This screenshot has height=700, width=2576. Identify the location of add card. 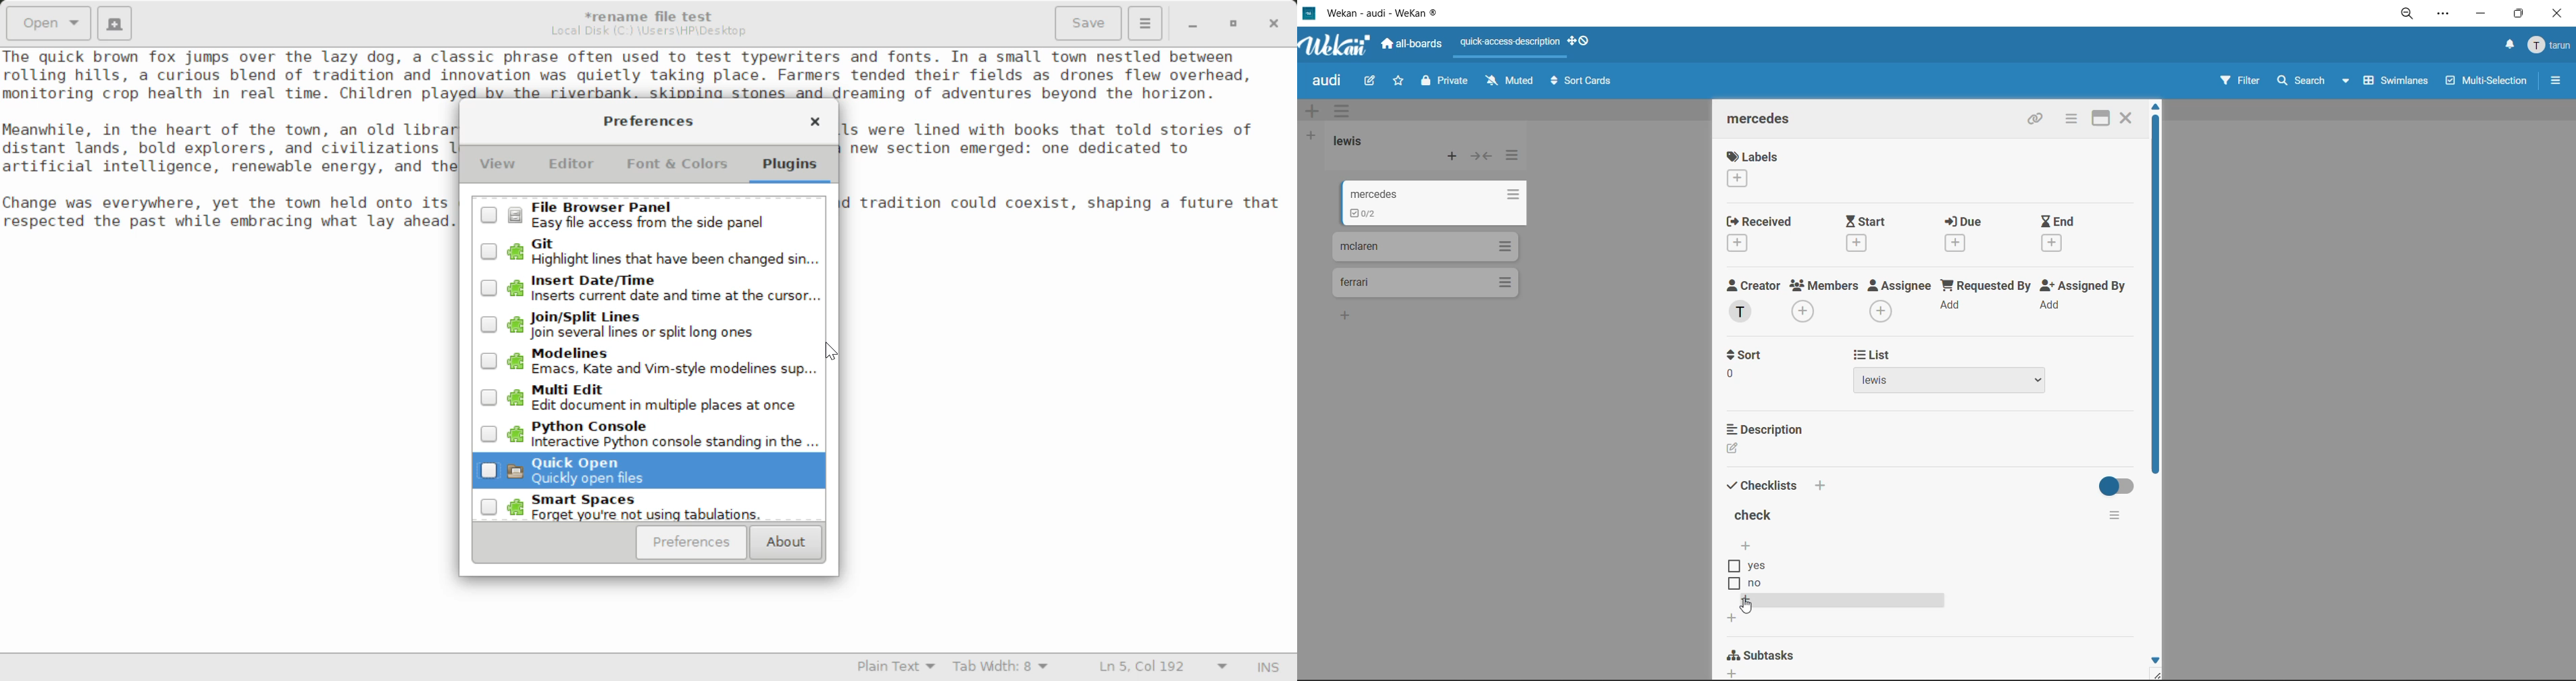
(1449, 158).